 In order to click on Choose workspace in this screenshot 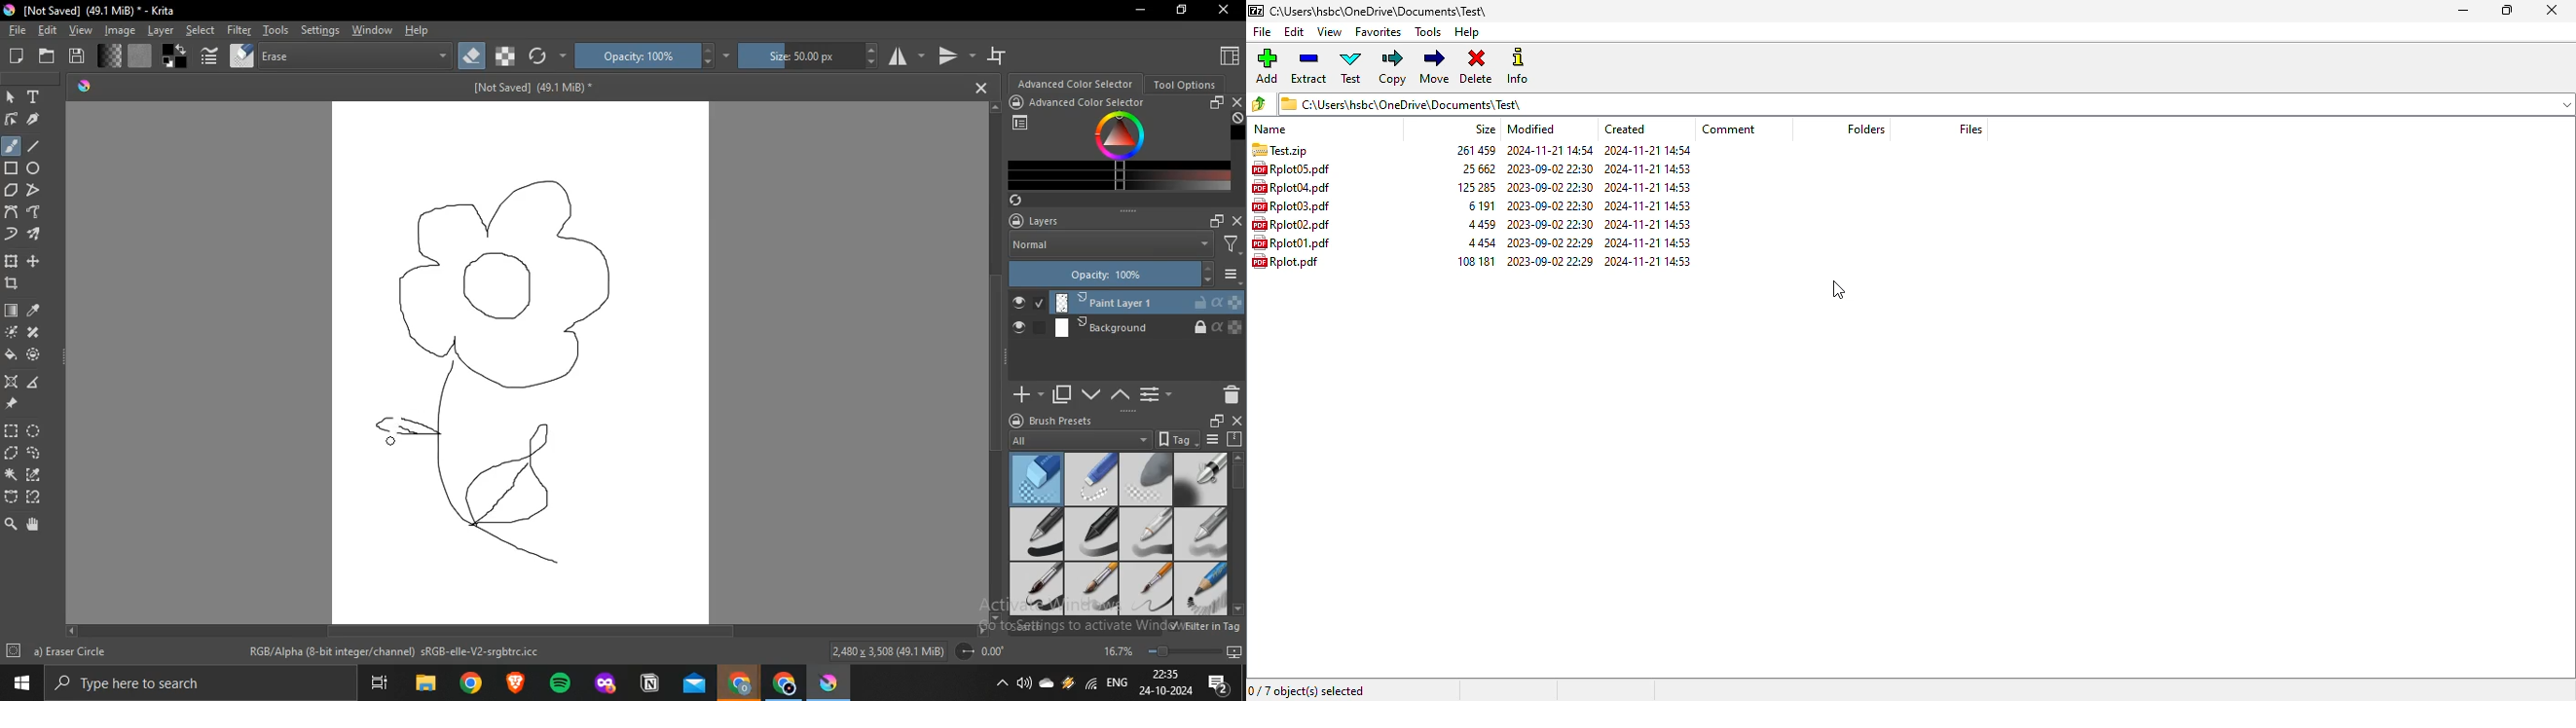, I will do `click(1228, 55)`.